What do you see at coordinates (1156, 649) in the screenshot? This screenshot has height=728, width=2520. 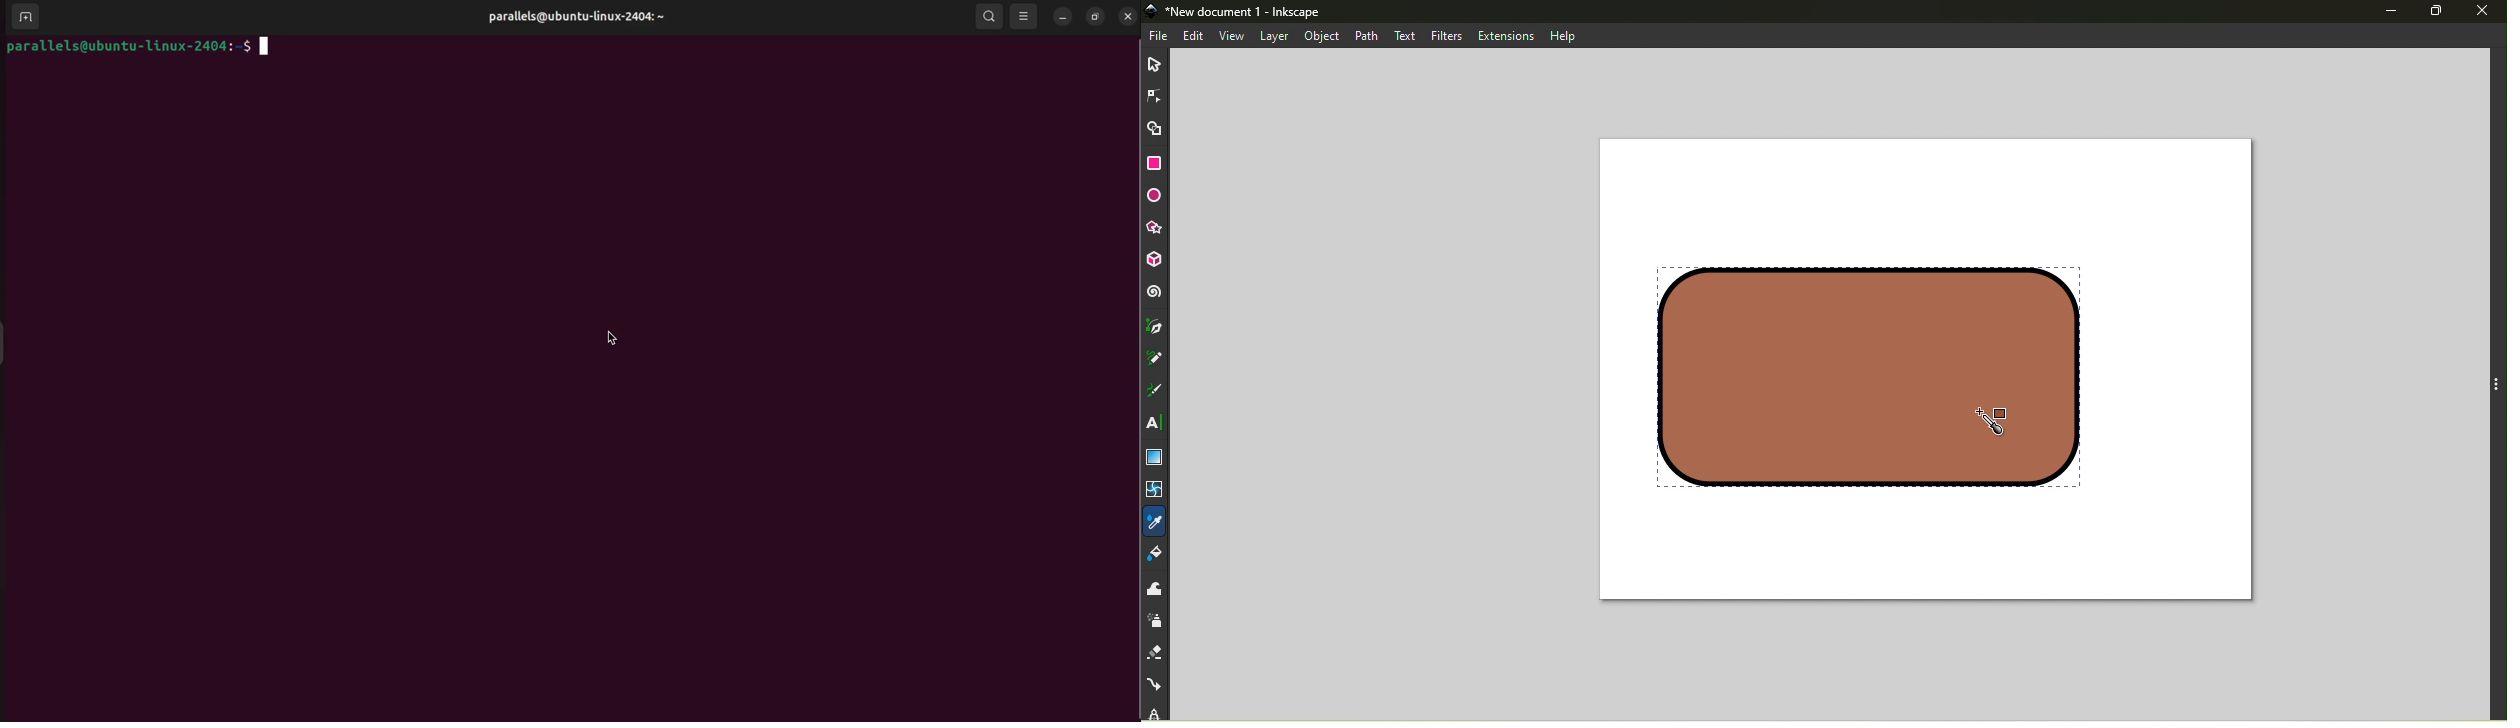 I see `Eraser` at bounding box center [1156, 649].